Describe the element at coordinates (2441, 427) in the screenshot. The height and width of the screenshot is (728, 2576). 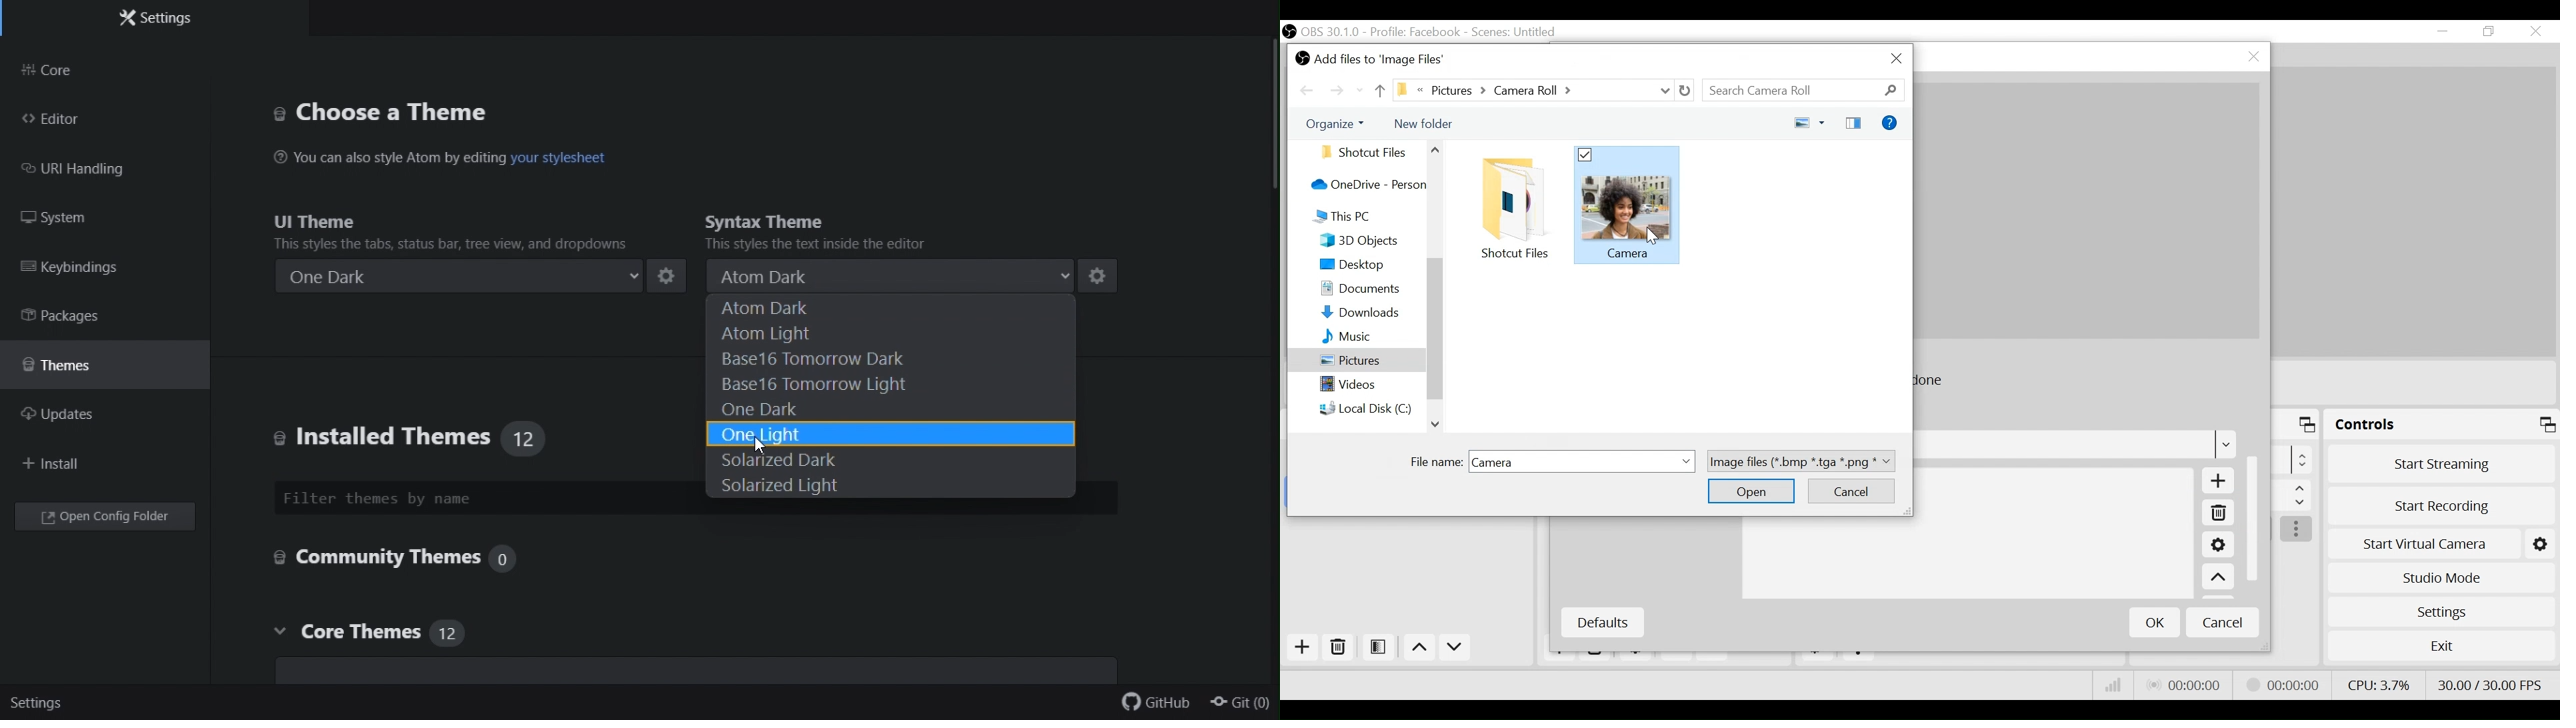
I see `Controls` at that location.